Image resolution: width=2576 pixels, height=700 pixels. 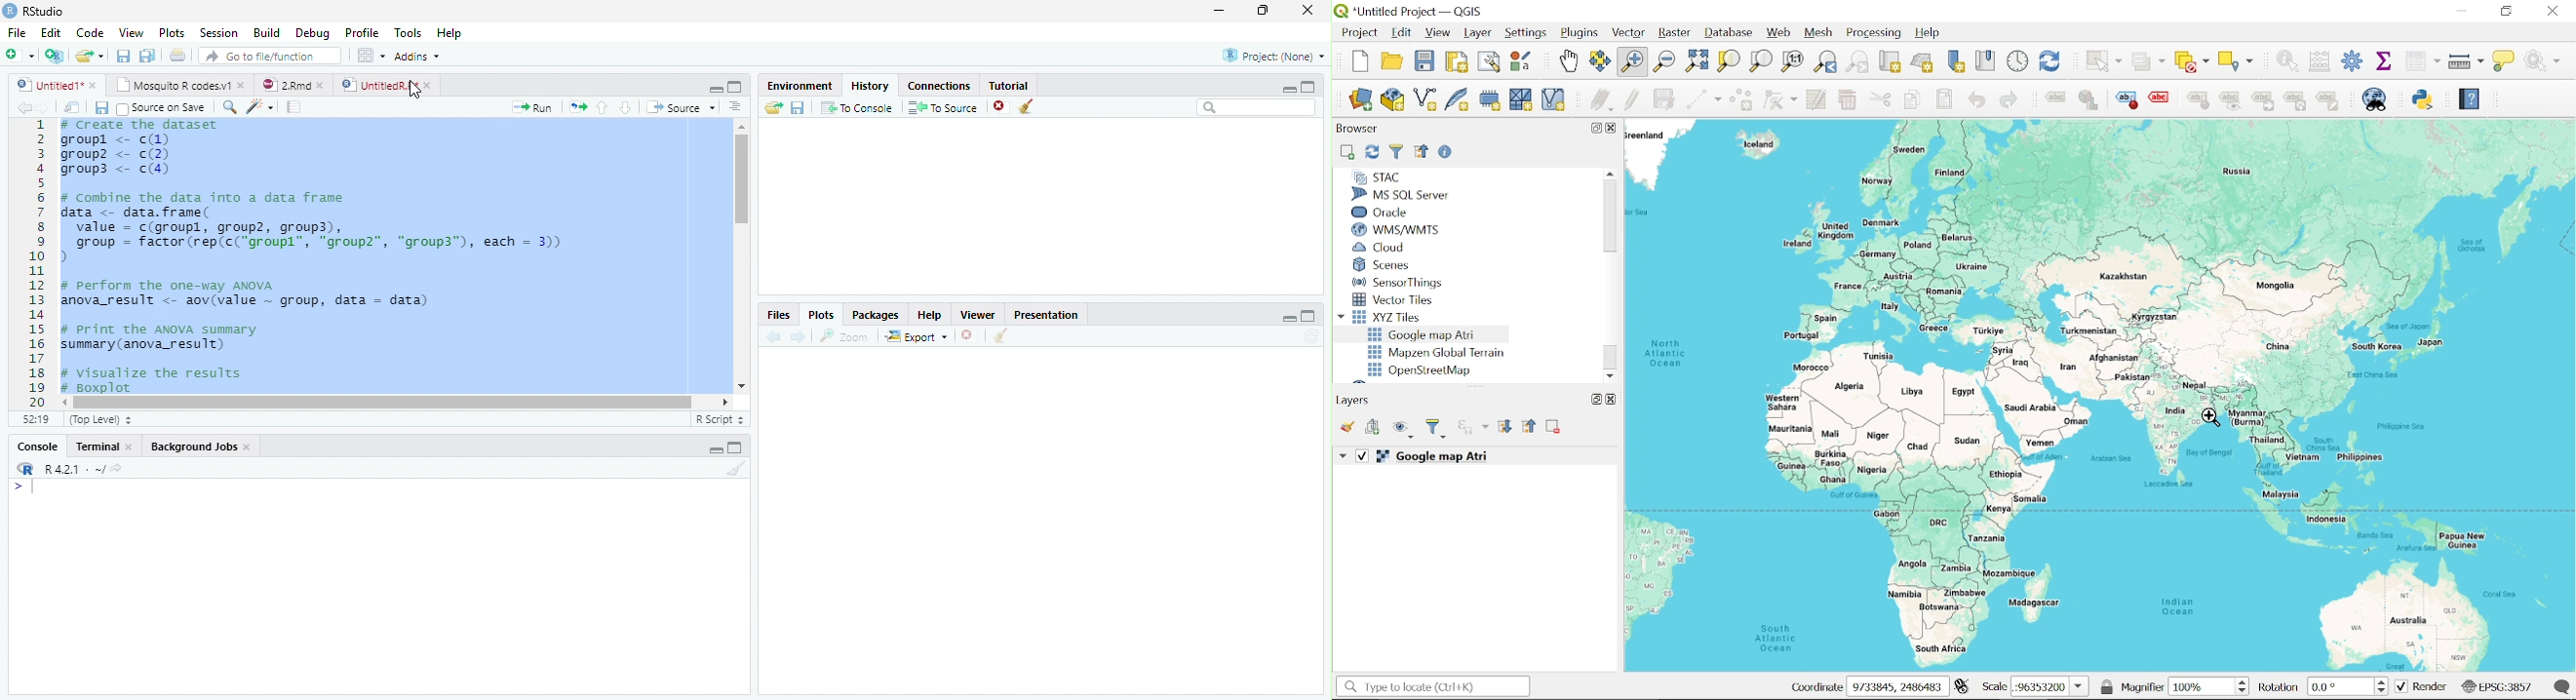 What do you see at coordinates (361, 33) in the screenshot?
I see `Profile` at bounding box center [361, 33].